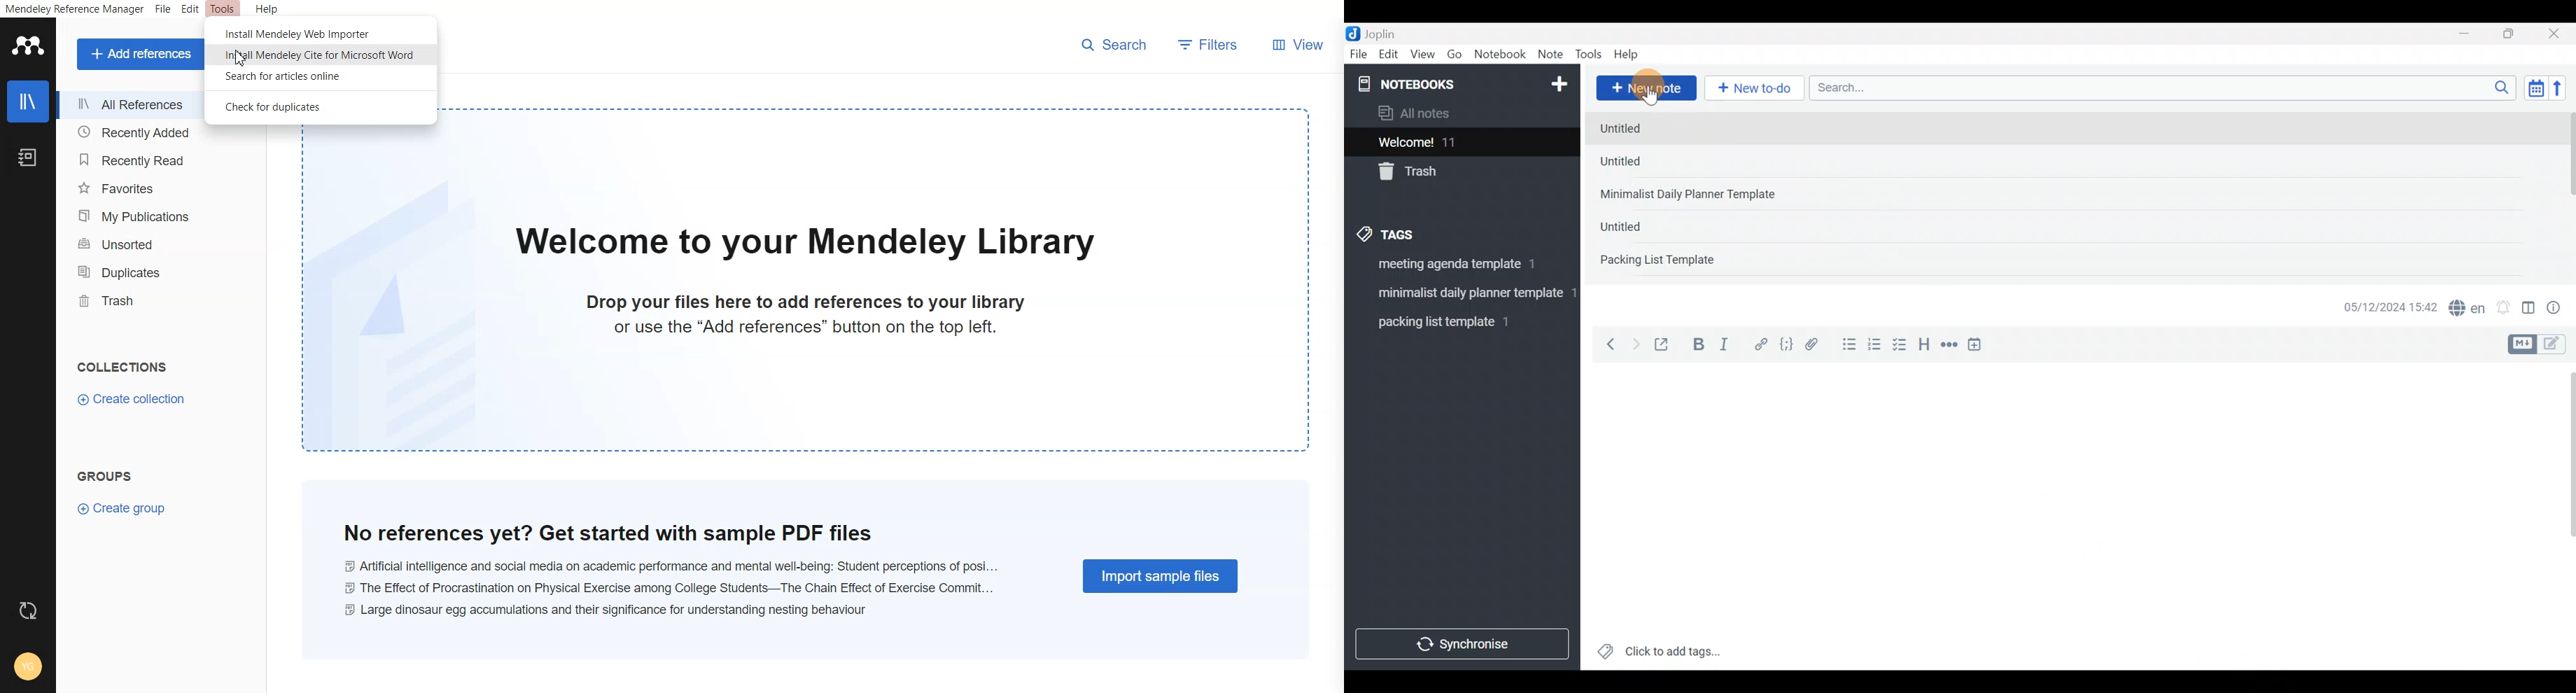 The image size is (2576, 700). What do you see at coordinates (1459, 114) in the screenshot?
I see `All notes` at bounding box center [1459, 114].